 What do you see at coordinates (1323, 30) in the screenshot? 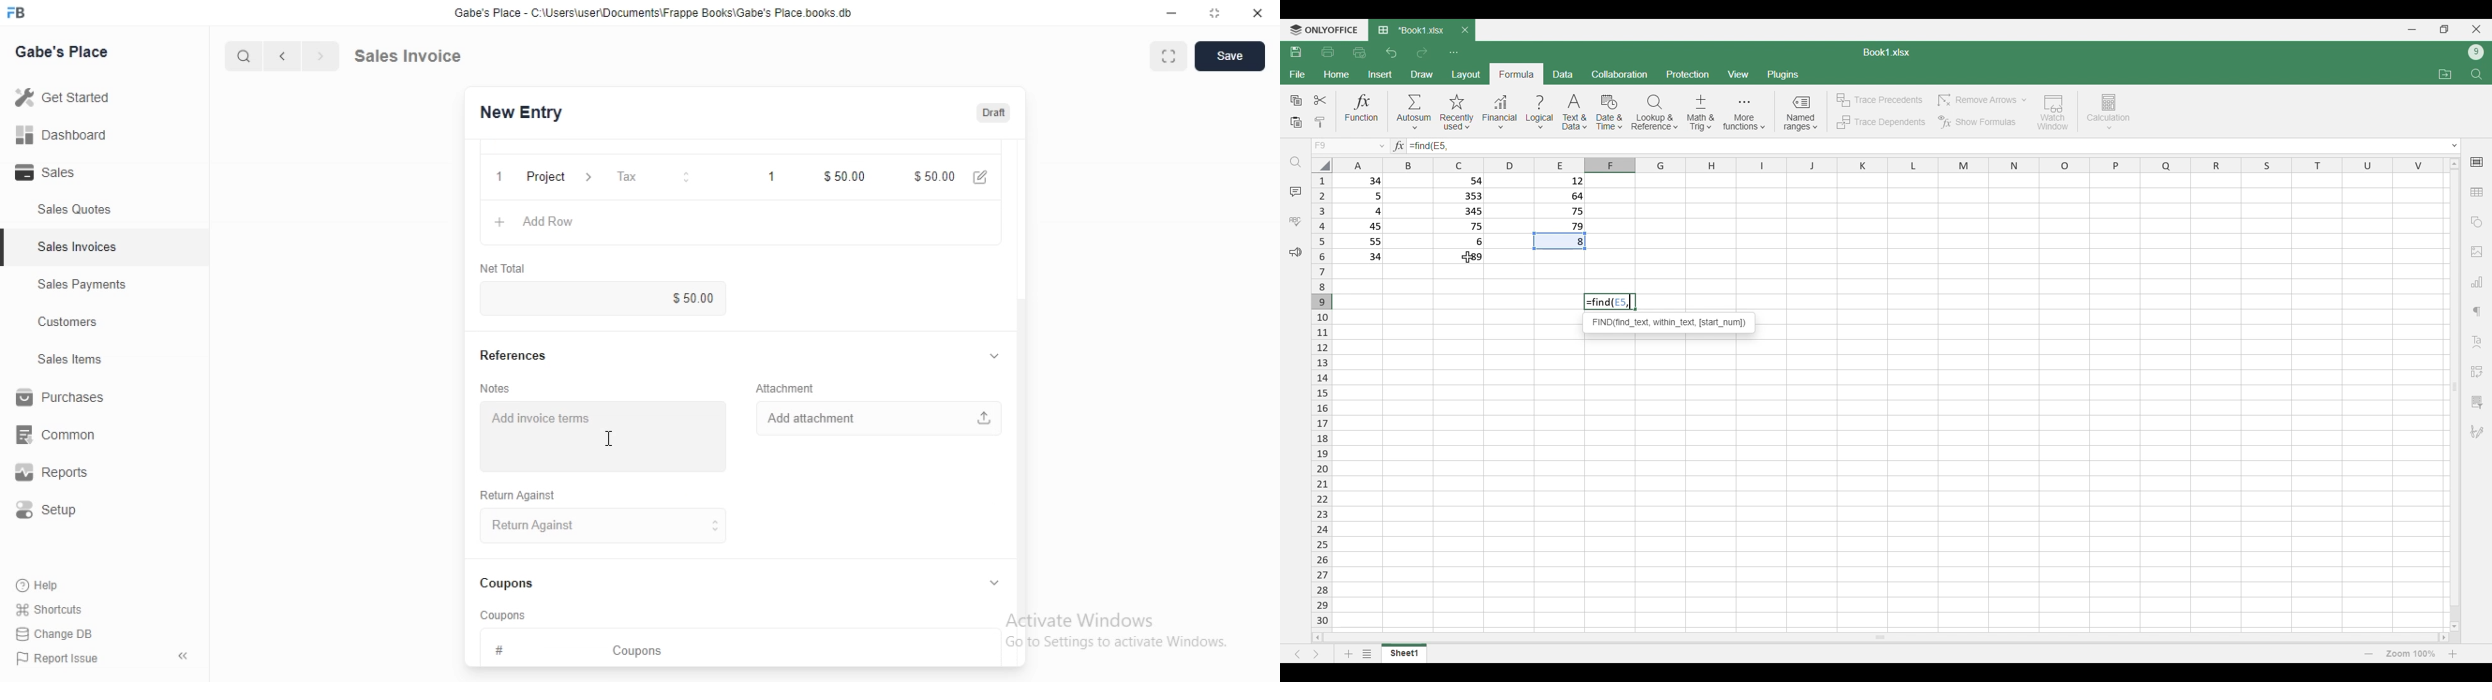
I see `Software logo and name` at bounding box center [1323, 30].